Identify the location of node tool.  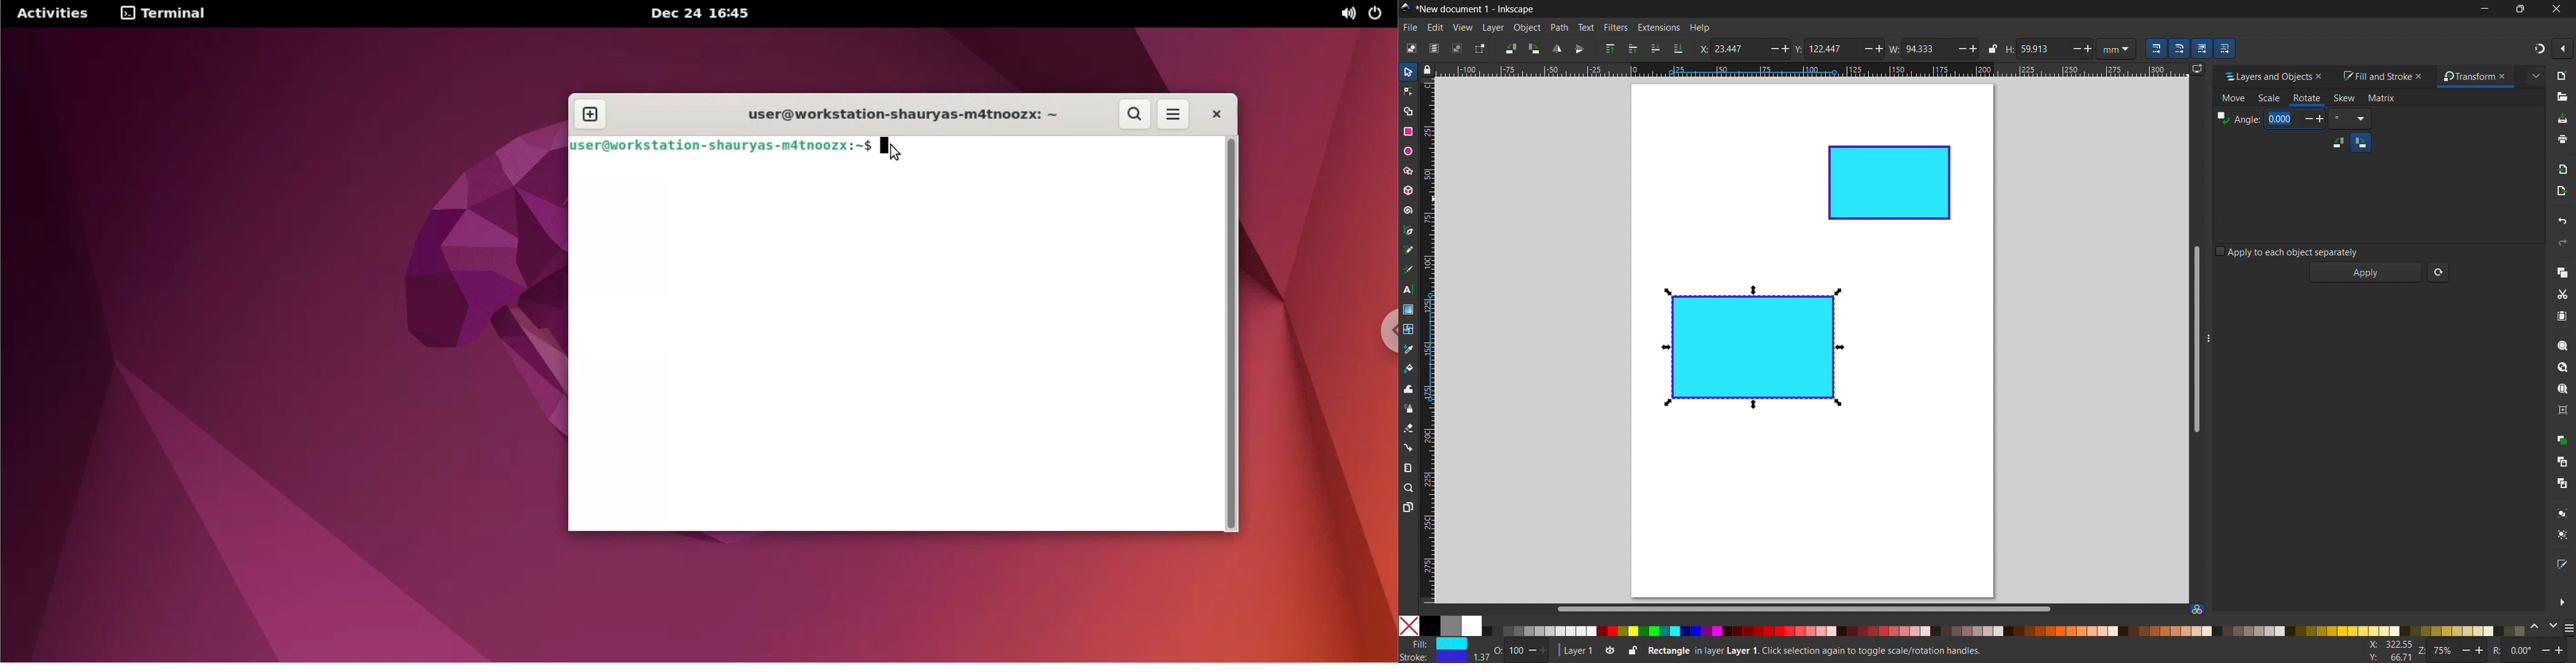
(1408, 90).